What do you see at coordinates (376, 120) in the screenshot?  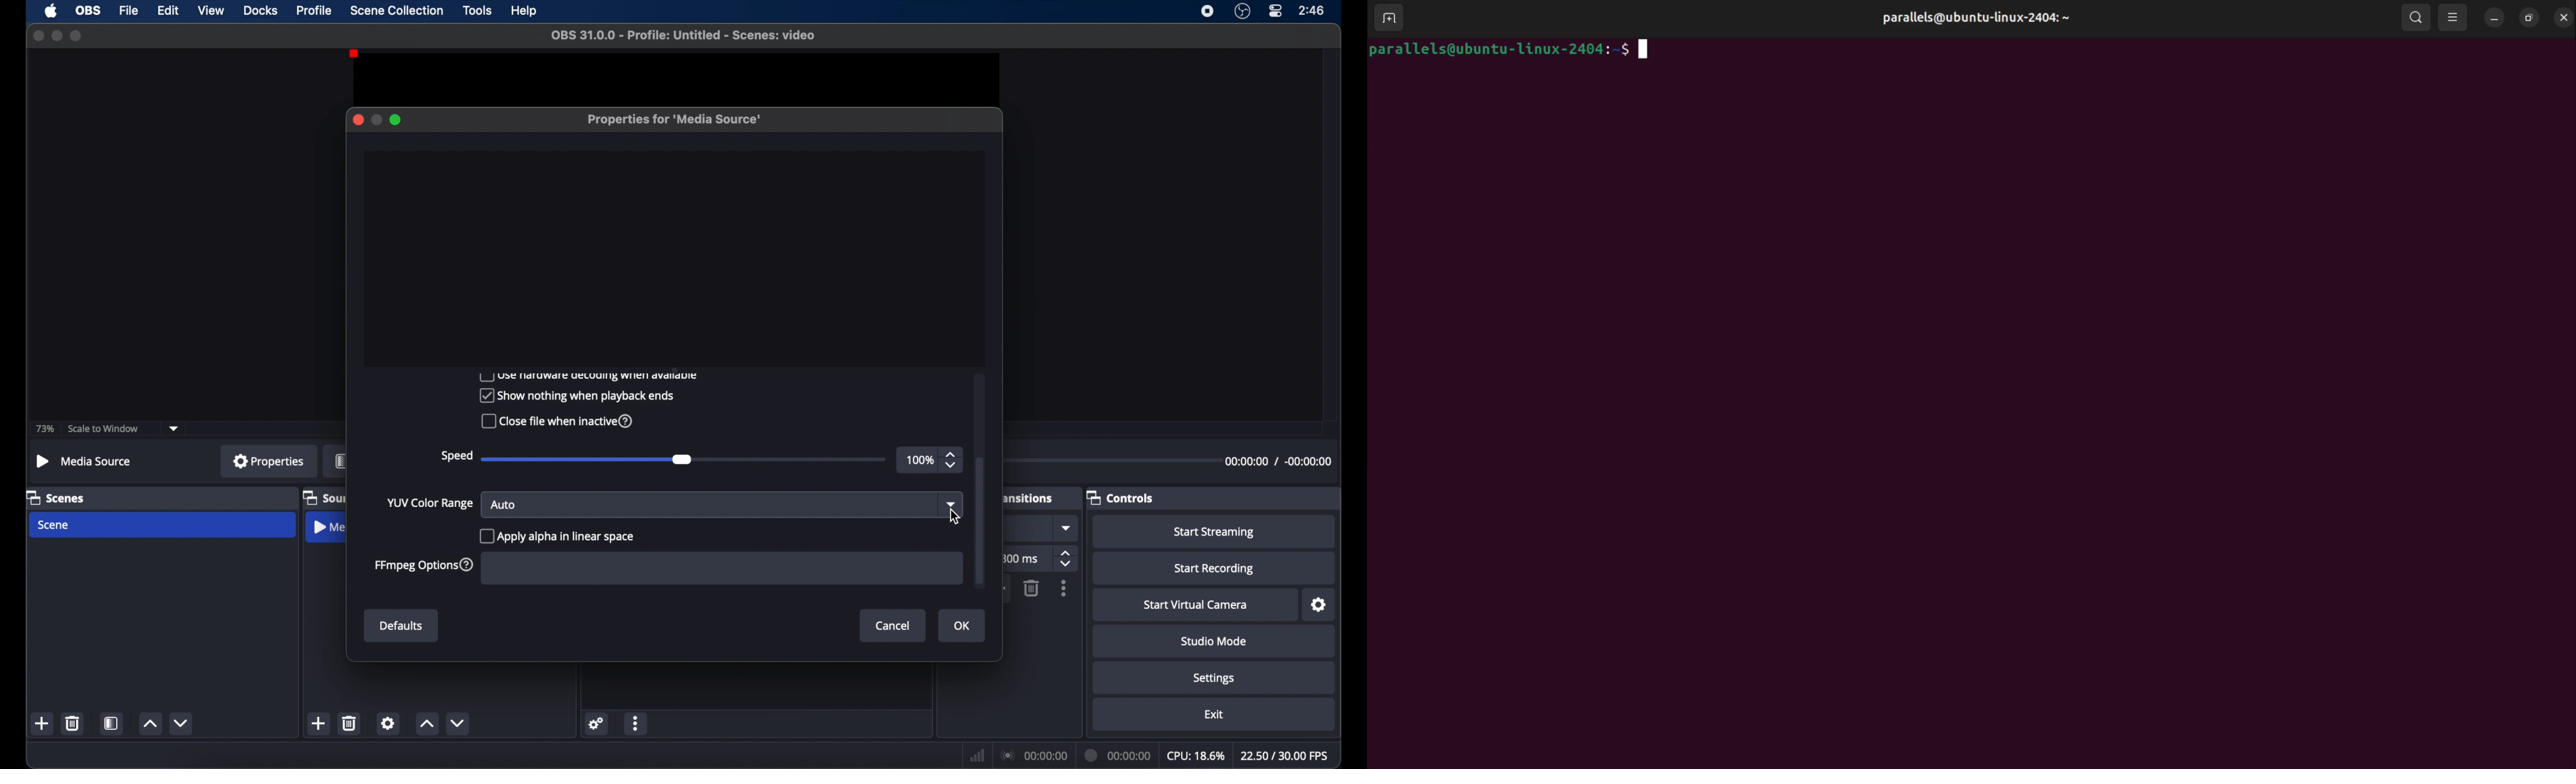 I see `minimize` at bounding box center [376, 120].